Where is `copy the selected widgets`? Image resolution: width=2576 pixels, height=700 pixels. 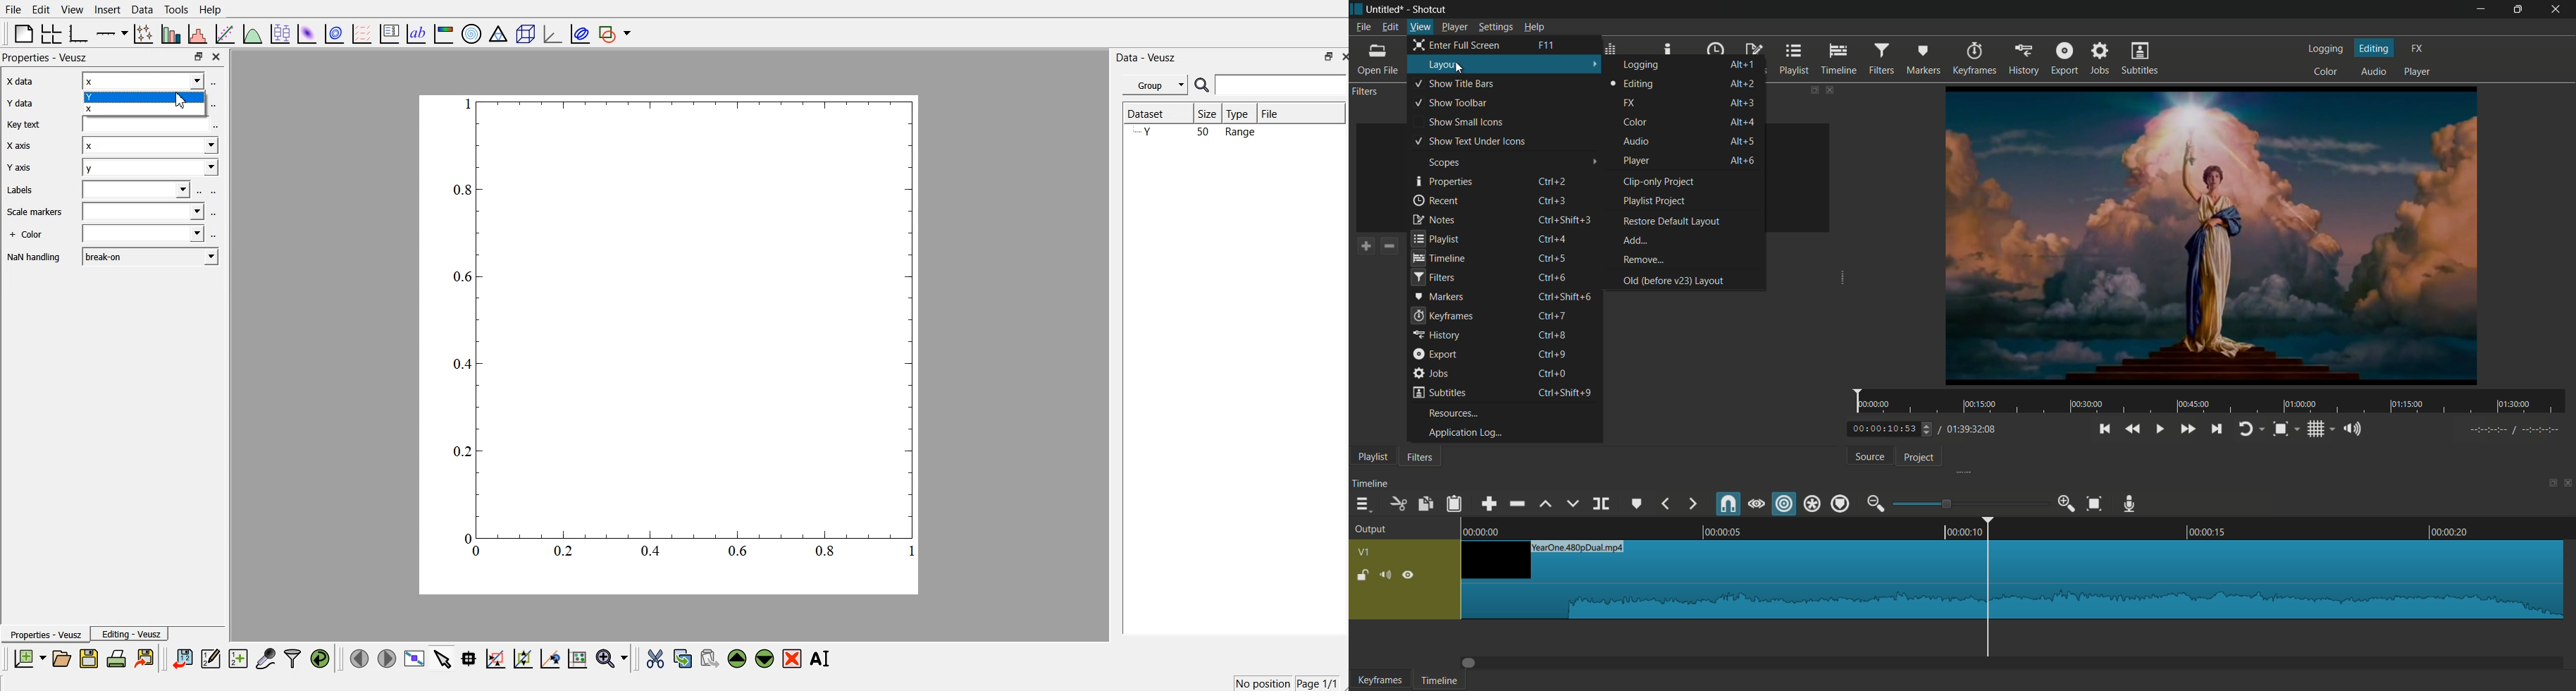
copy the selected widgets is located at coordinates (683, 659).